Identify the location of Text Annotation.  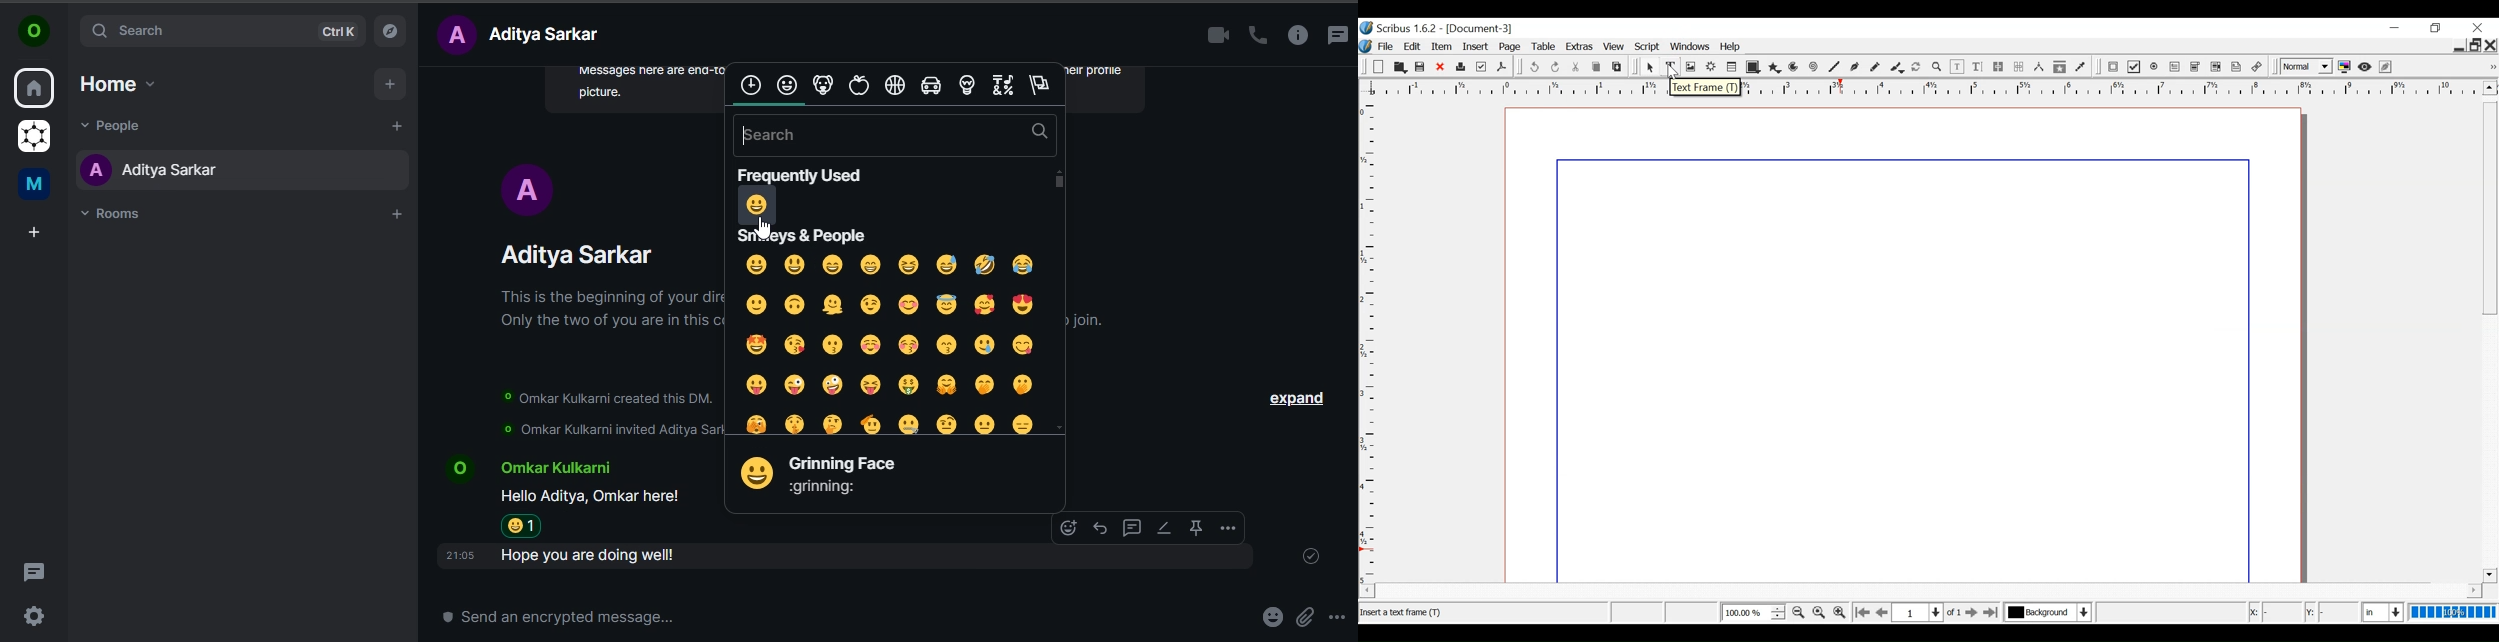
(2237, 67).